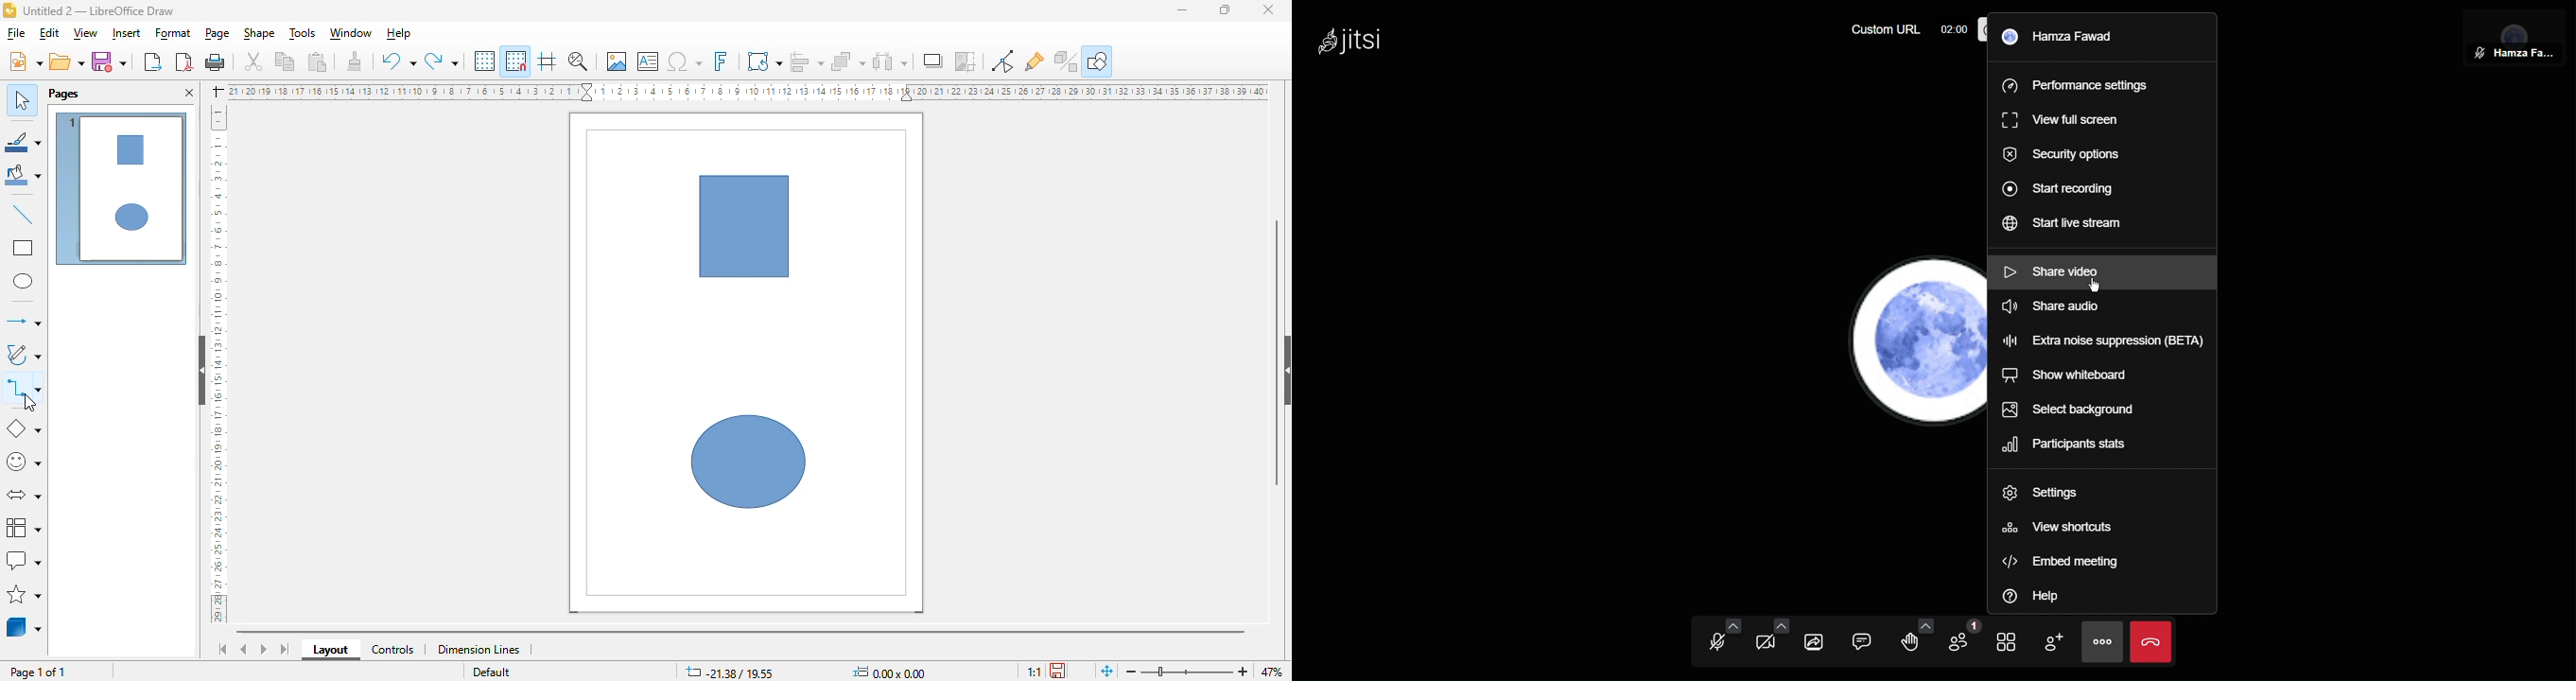 The width and height of the screenshot is (2576, 700). I want to click on ellipse, so click(23, 281).